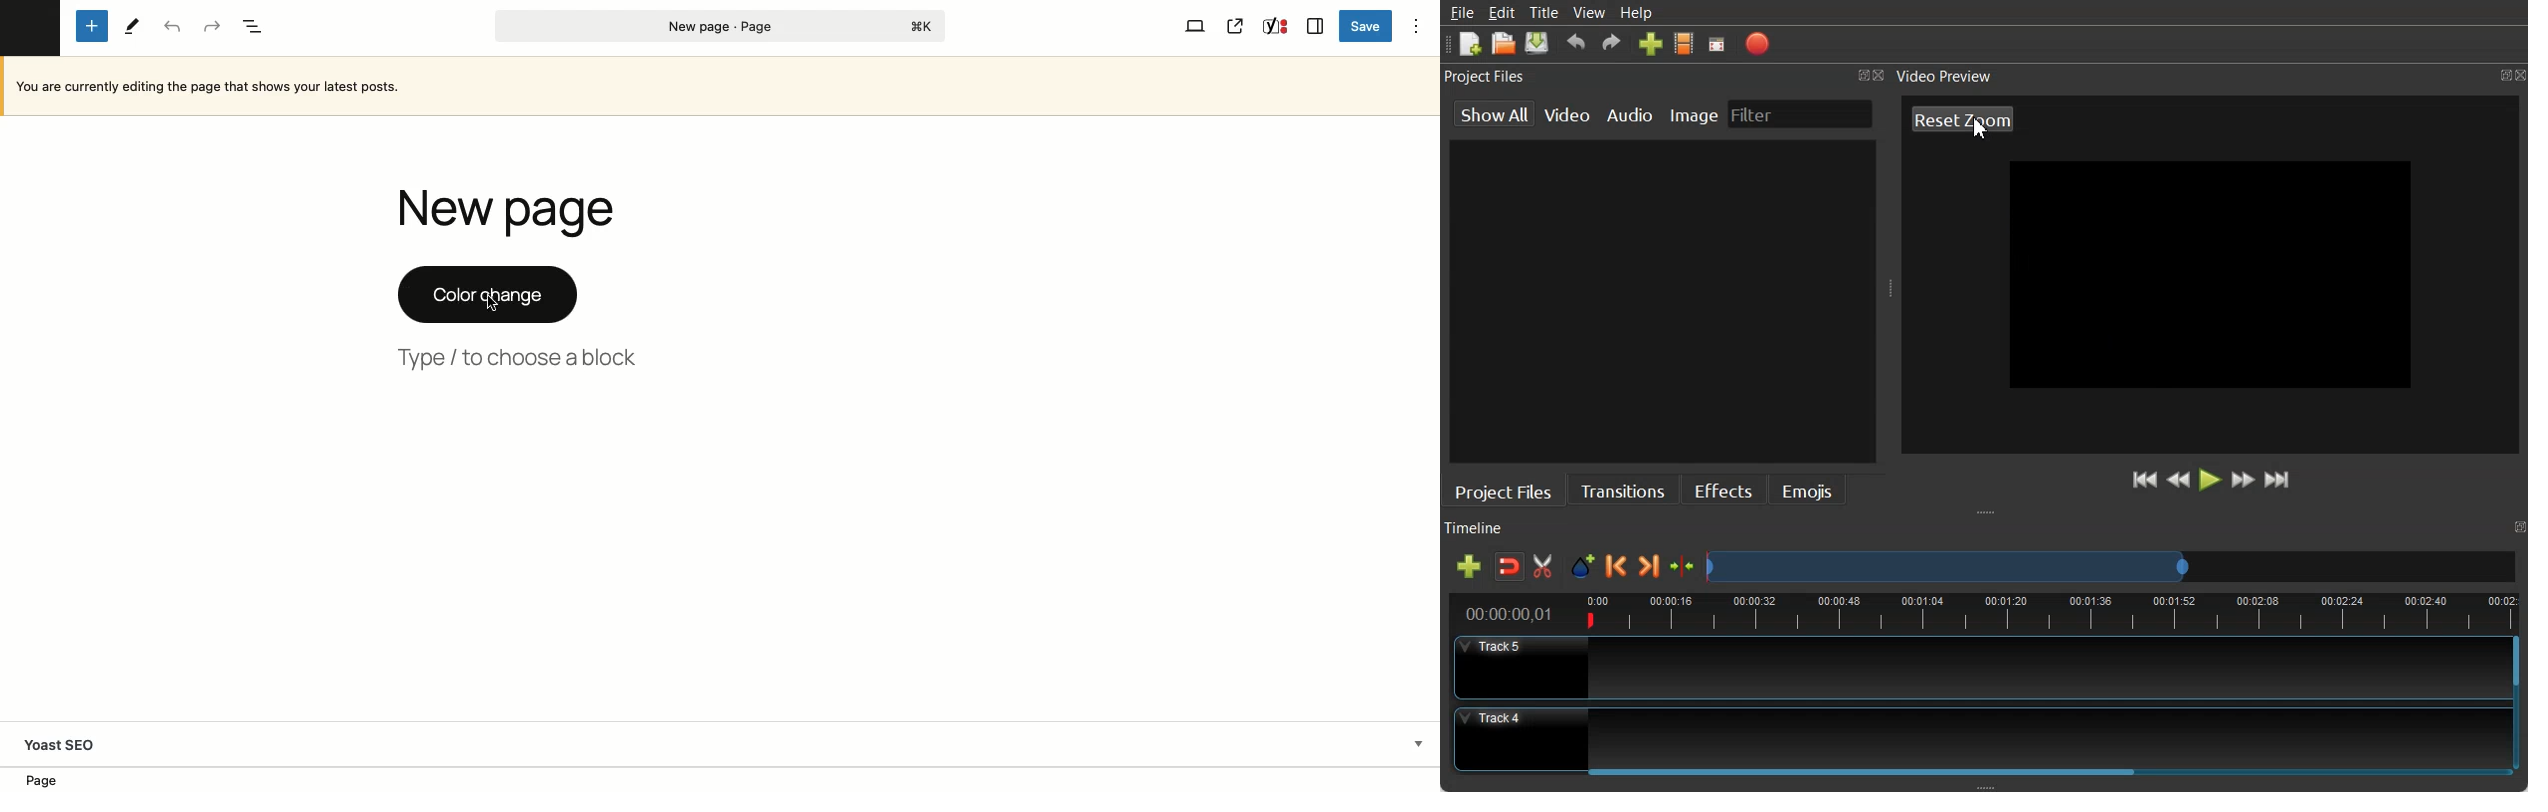 The width and height of the screenshot is (2548, 812). Describe the element at coordinates (722, 778) in the screenshot. I see `Location` at that location.